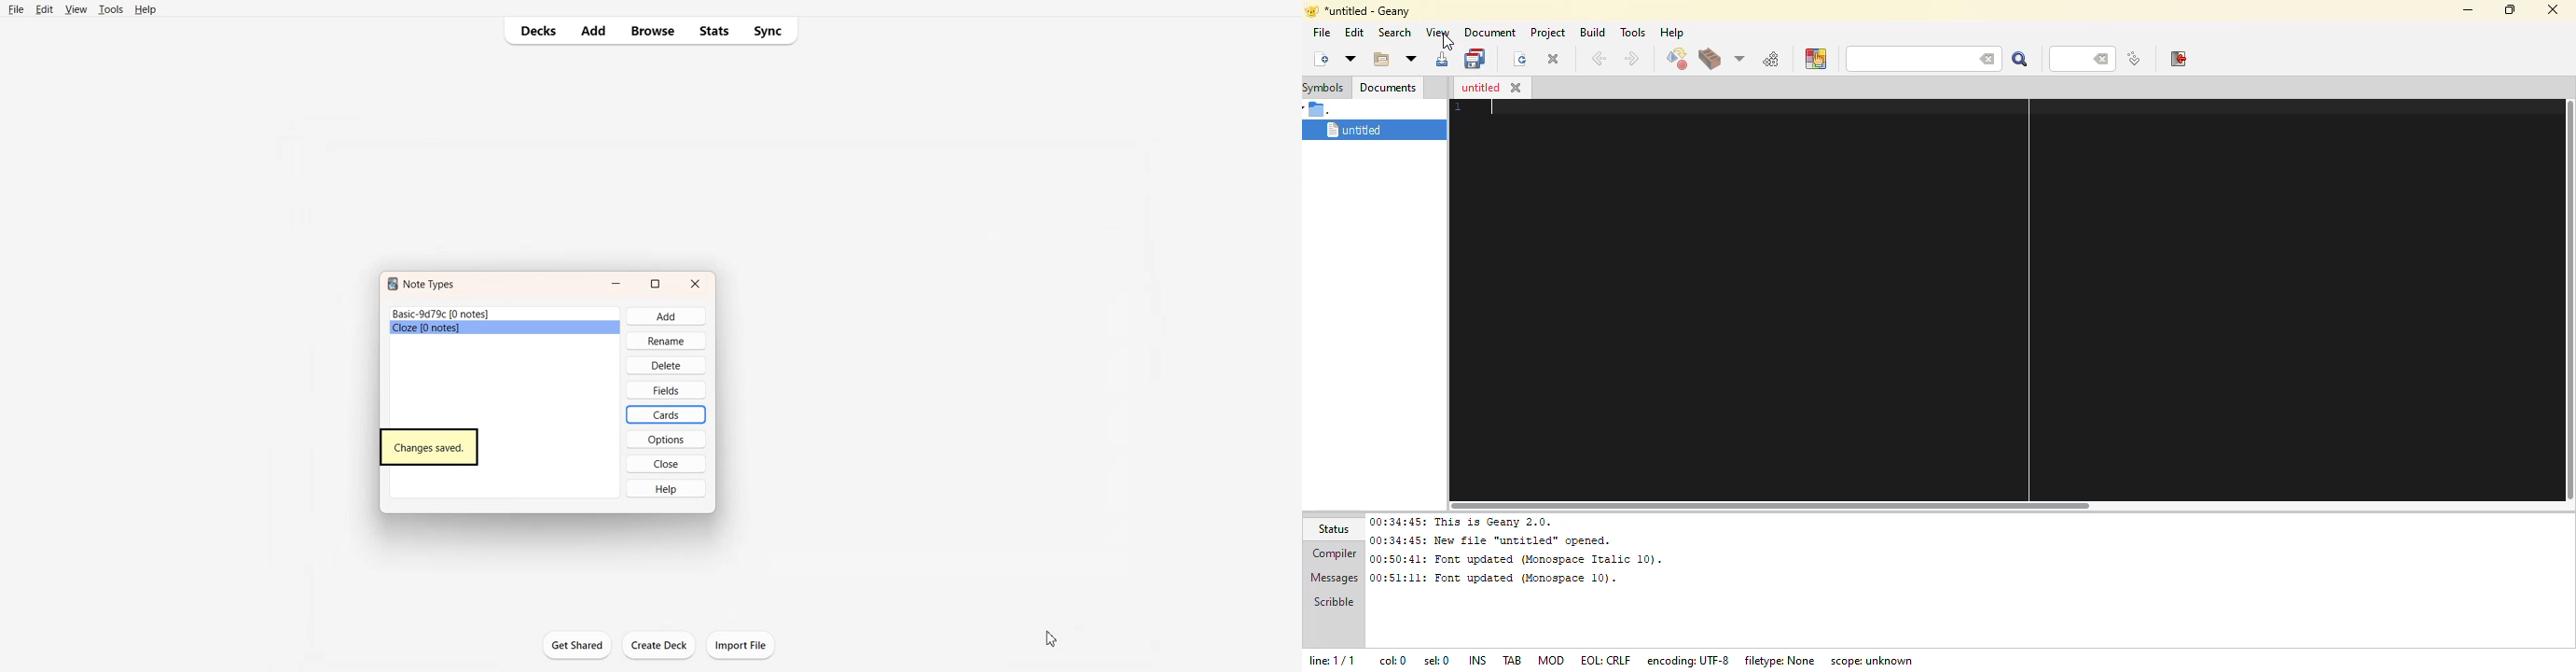 The width and height of the screenshot is (2576, 672). I want to click on view, so click(1437, 32).